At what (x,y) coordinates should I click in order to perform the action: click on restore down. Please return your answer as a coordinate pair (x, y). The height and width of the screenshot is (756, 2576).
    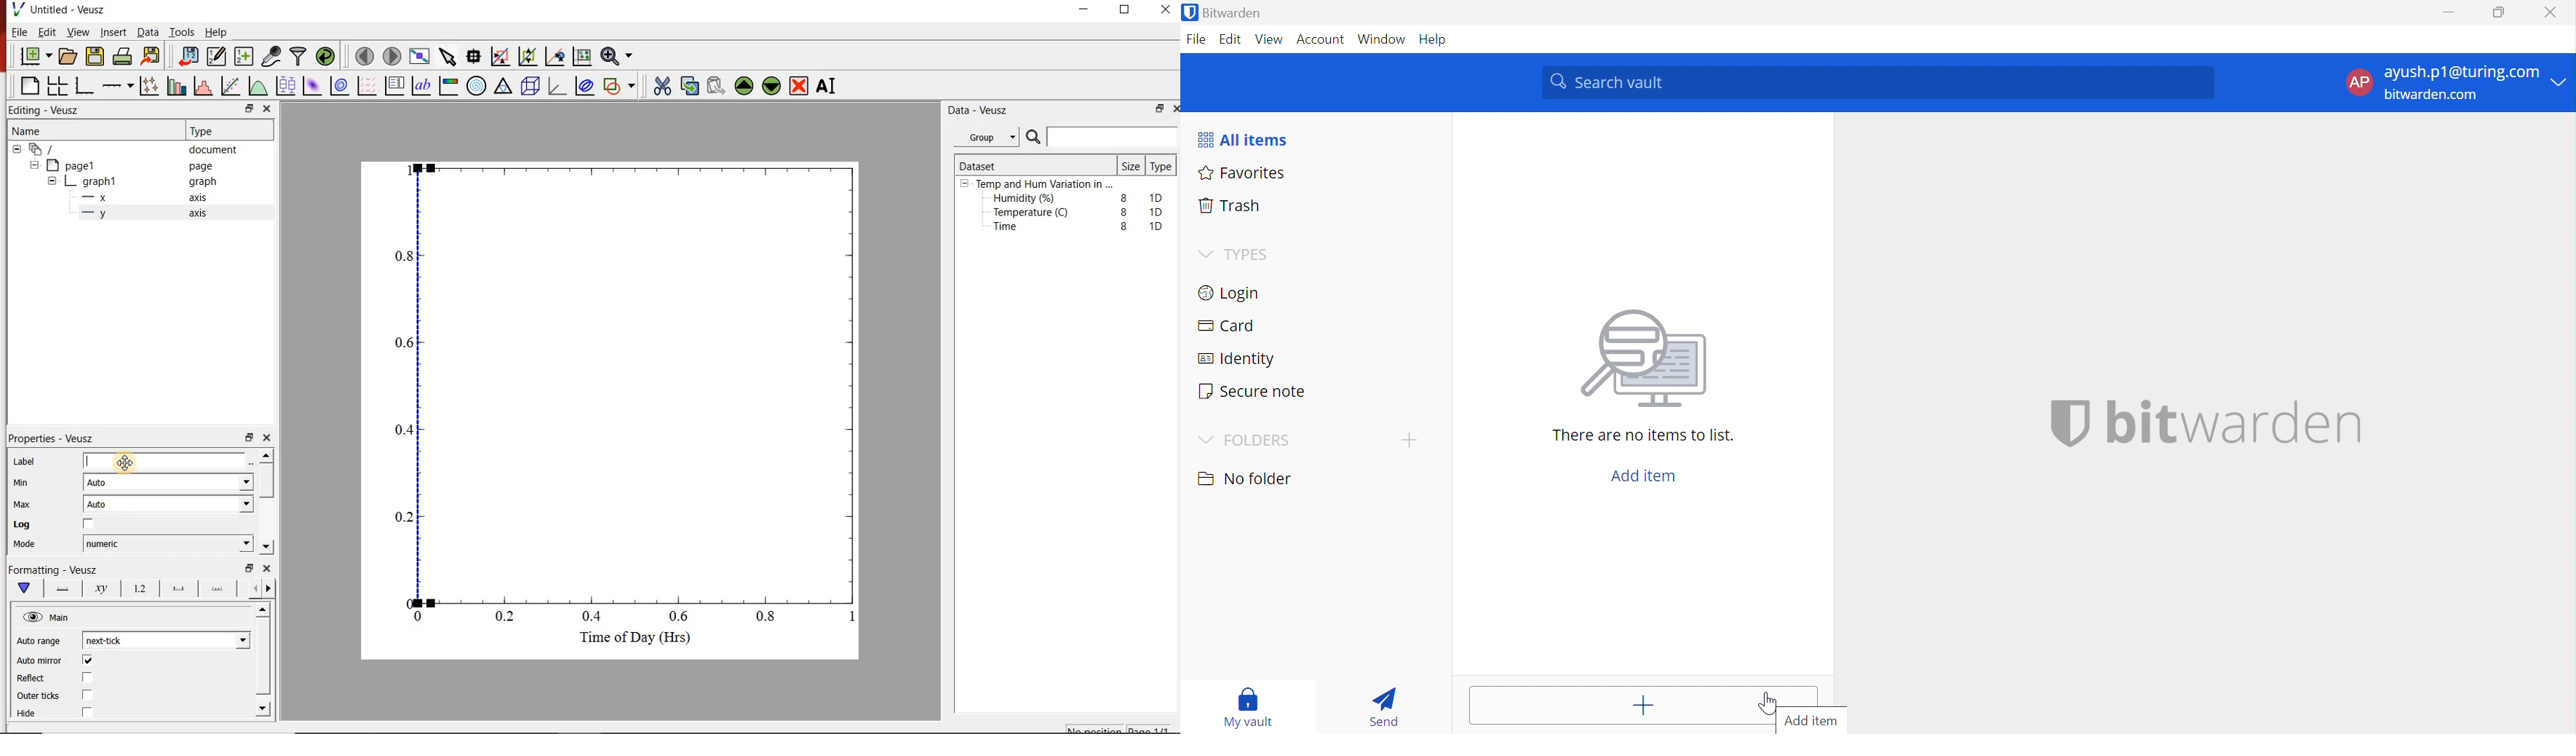
    Looking at the image, I should click on (247, 568).